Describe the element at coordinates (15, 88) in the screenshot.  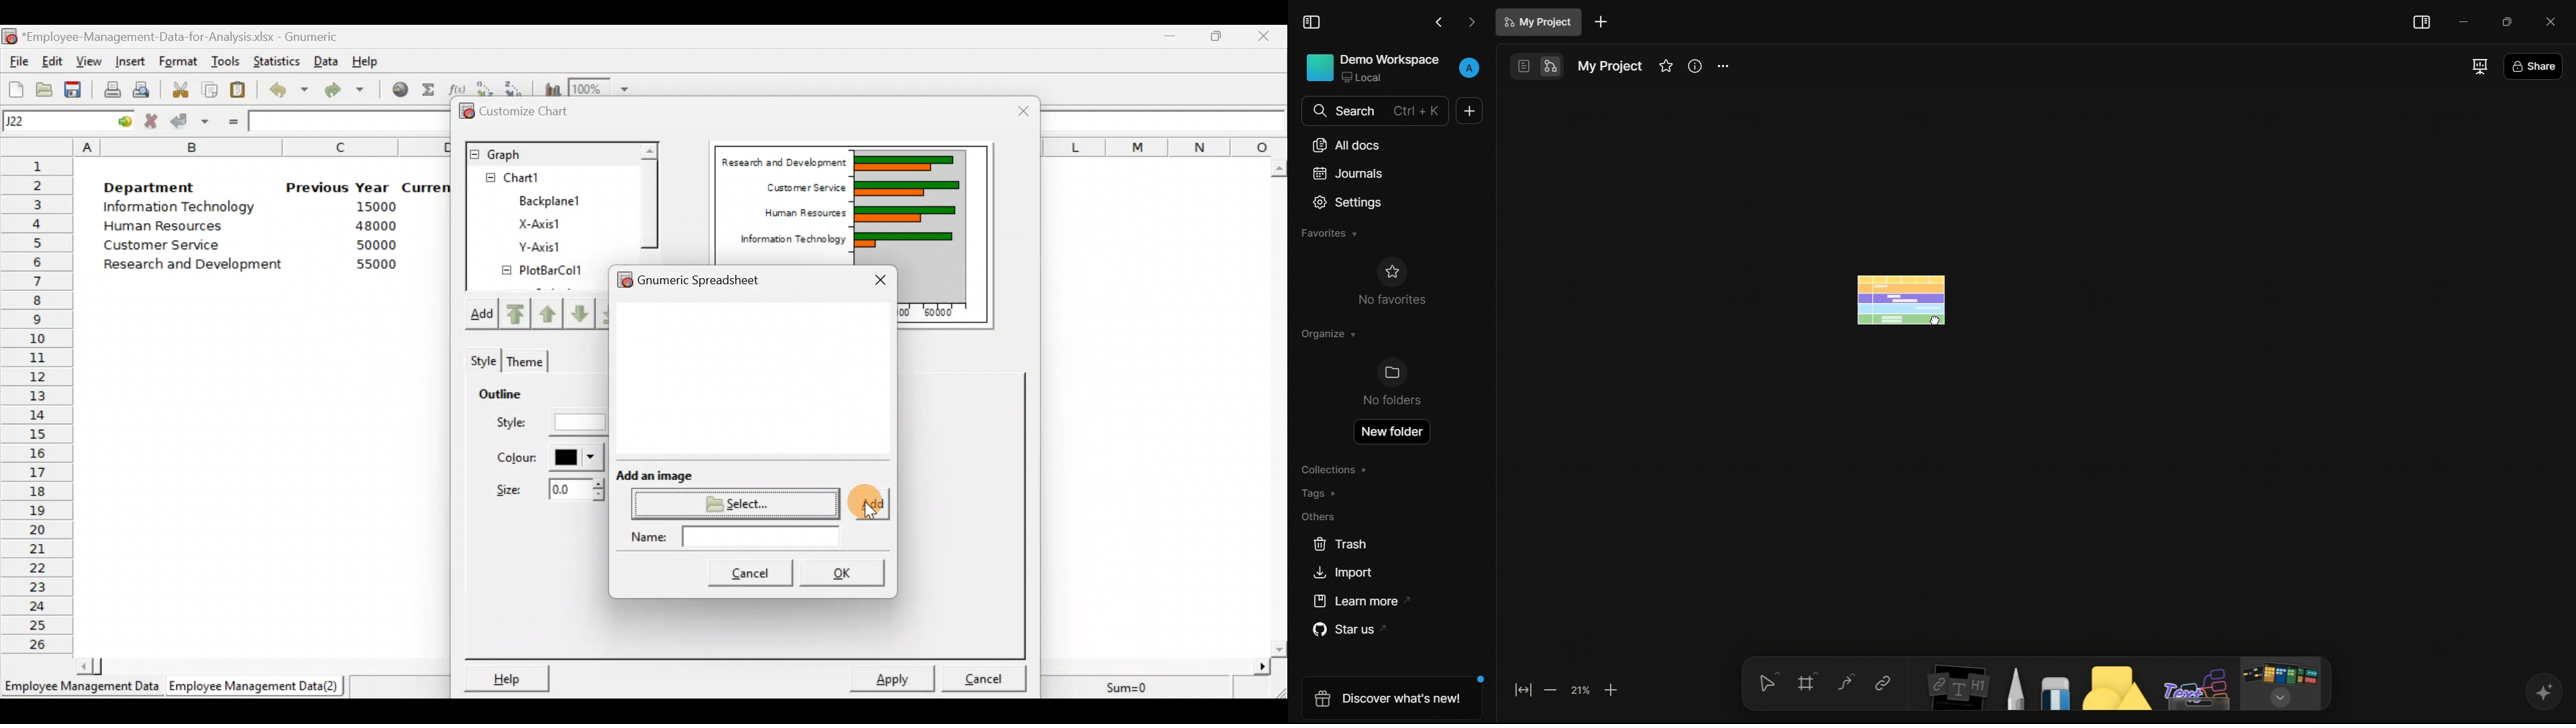
I see `Create a new workbook` at that location.